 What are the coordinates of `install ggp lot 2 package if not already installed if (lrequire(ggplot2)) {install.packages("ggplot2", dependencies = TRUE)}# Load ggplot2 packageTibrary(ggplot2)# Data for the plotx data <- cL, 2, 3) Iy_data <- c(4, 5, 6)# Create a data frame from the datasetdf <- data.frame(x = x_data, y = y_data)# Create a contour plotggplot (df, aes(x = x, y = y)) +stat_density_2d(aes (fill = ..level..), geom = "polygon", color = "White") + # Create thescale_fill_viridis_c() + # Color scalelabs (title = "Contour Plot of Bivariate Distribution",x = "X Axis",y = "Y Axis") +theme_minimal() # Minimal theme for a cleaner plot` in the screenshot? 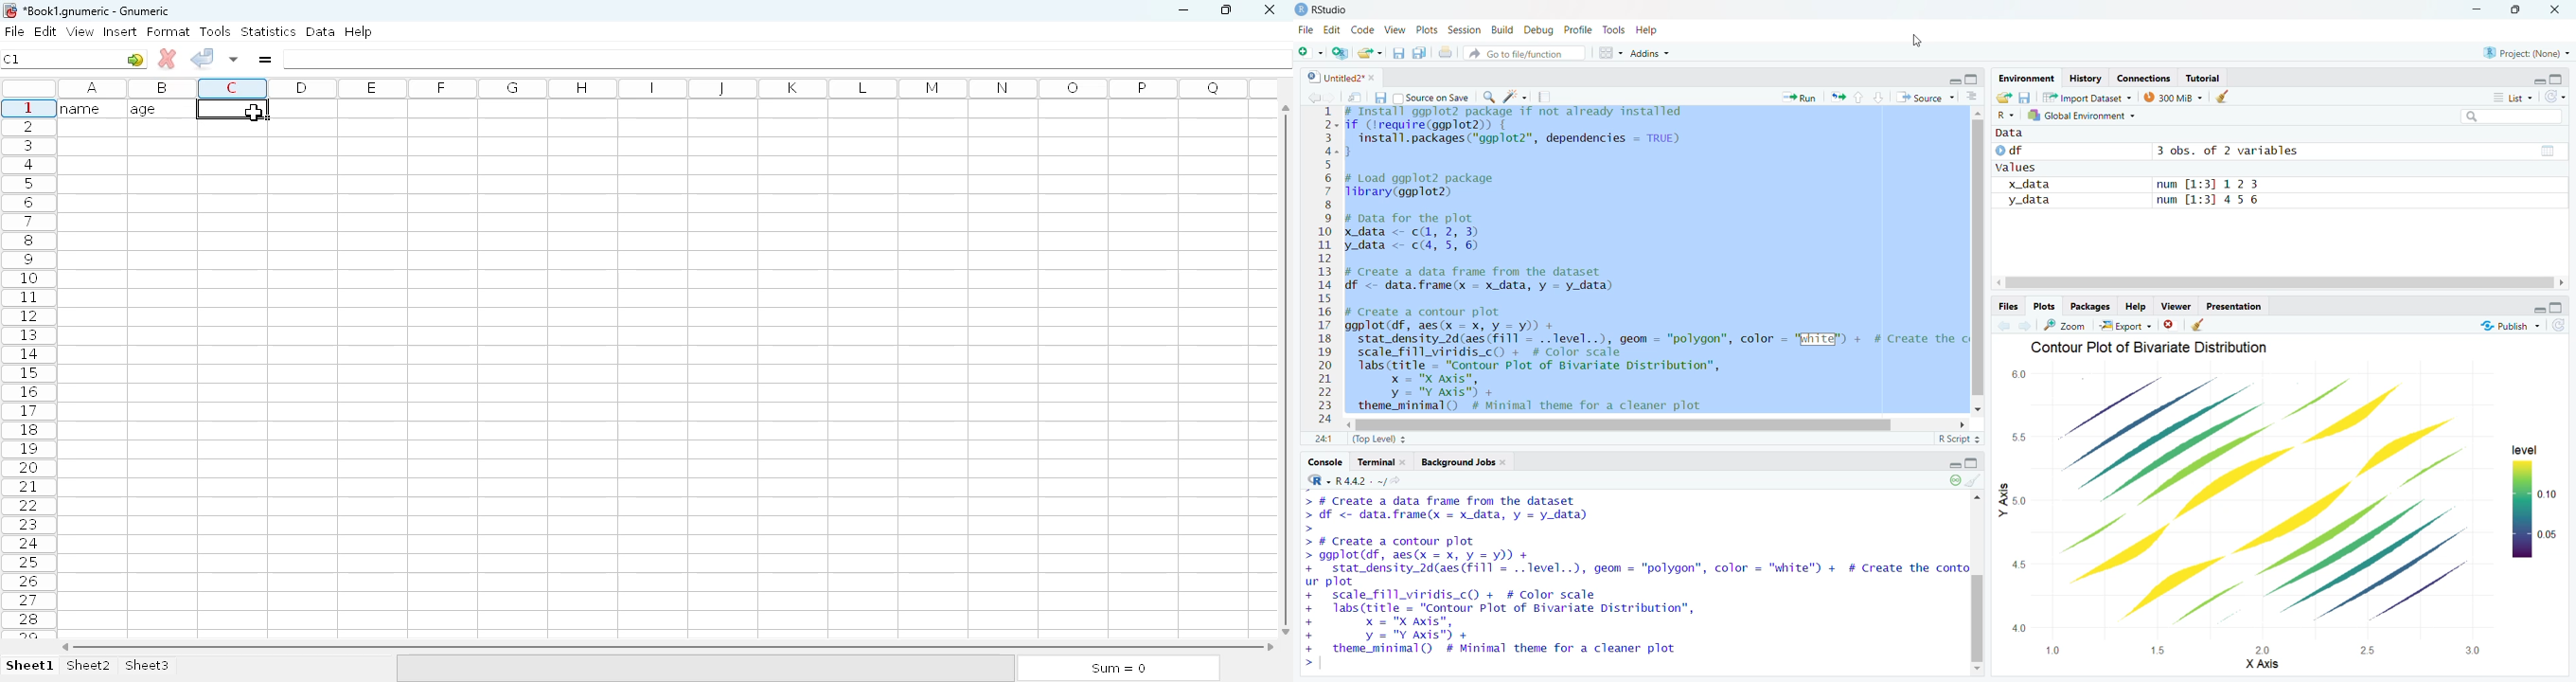 It's located at (1651, 261).